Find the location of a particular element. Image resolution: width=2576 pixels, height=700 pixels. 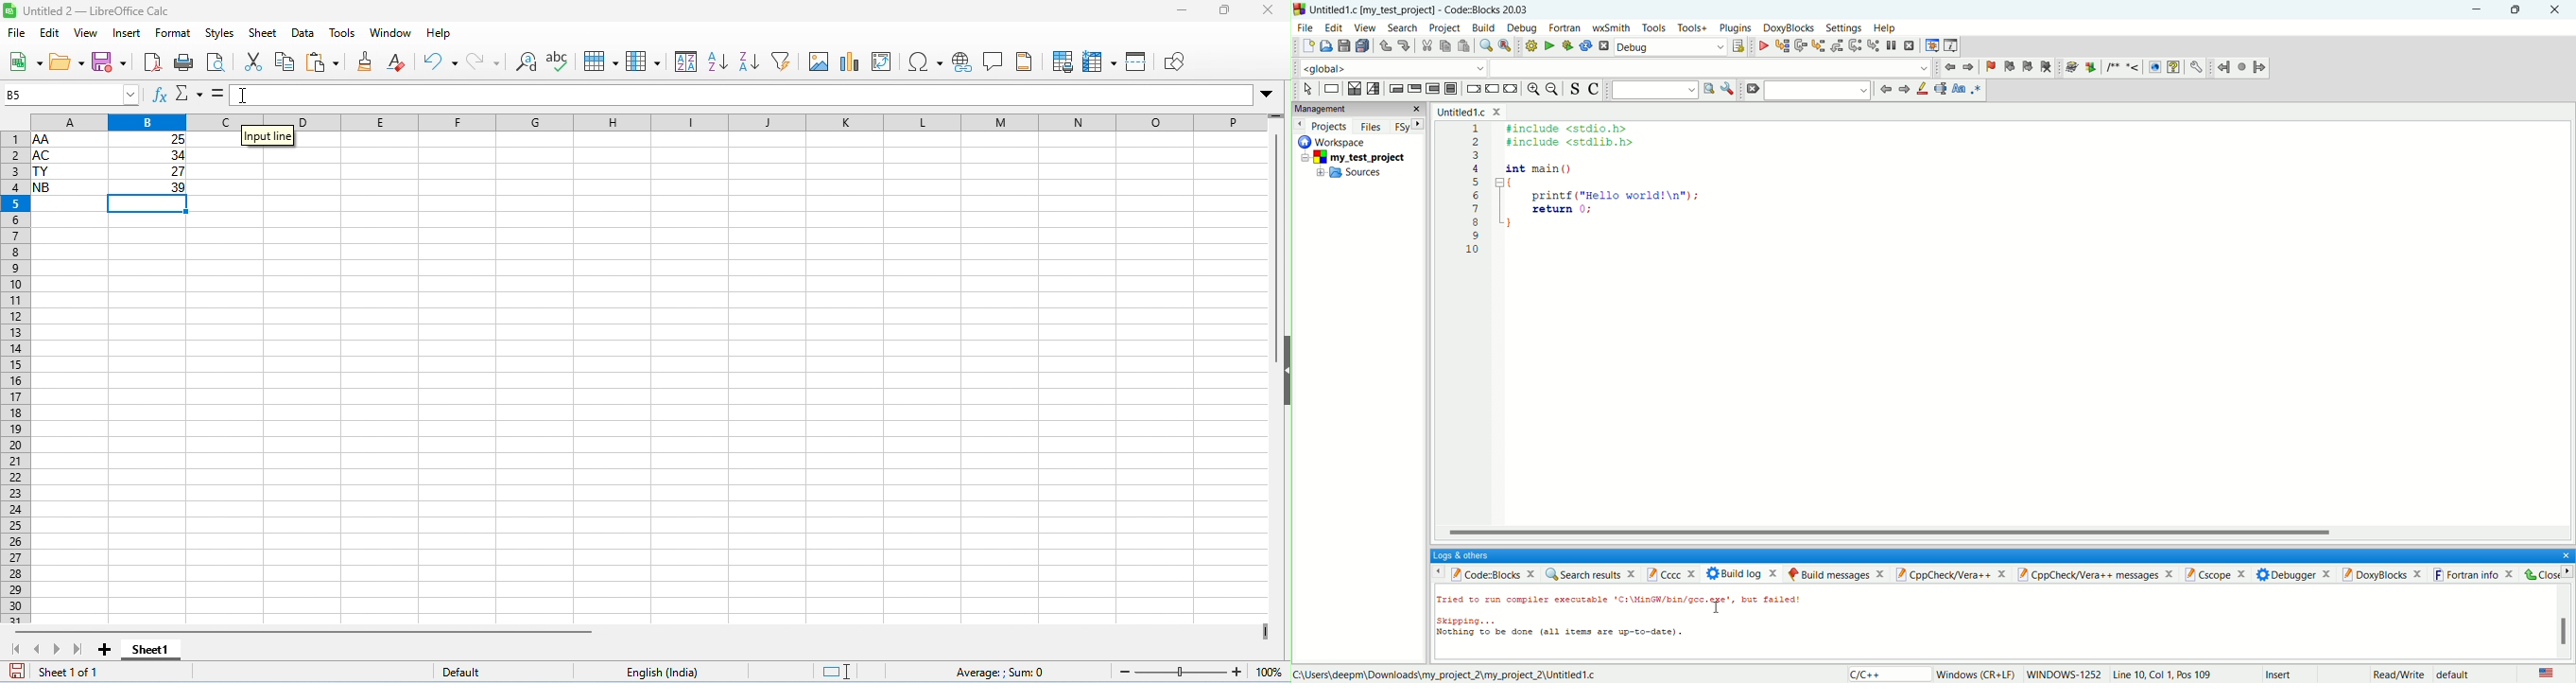

plugins is located at coordinates (1737, 29).